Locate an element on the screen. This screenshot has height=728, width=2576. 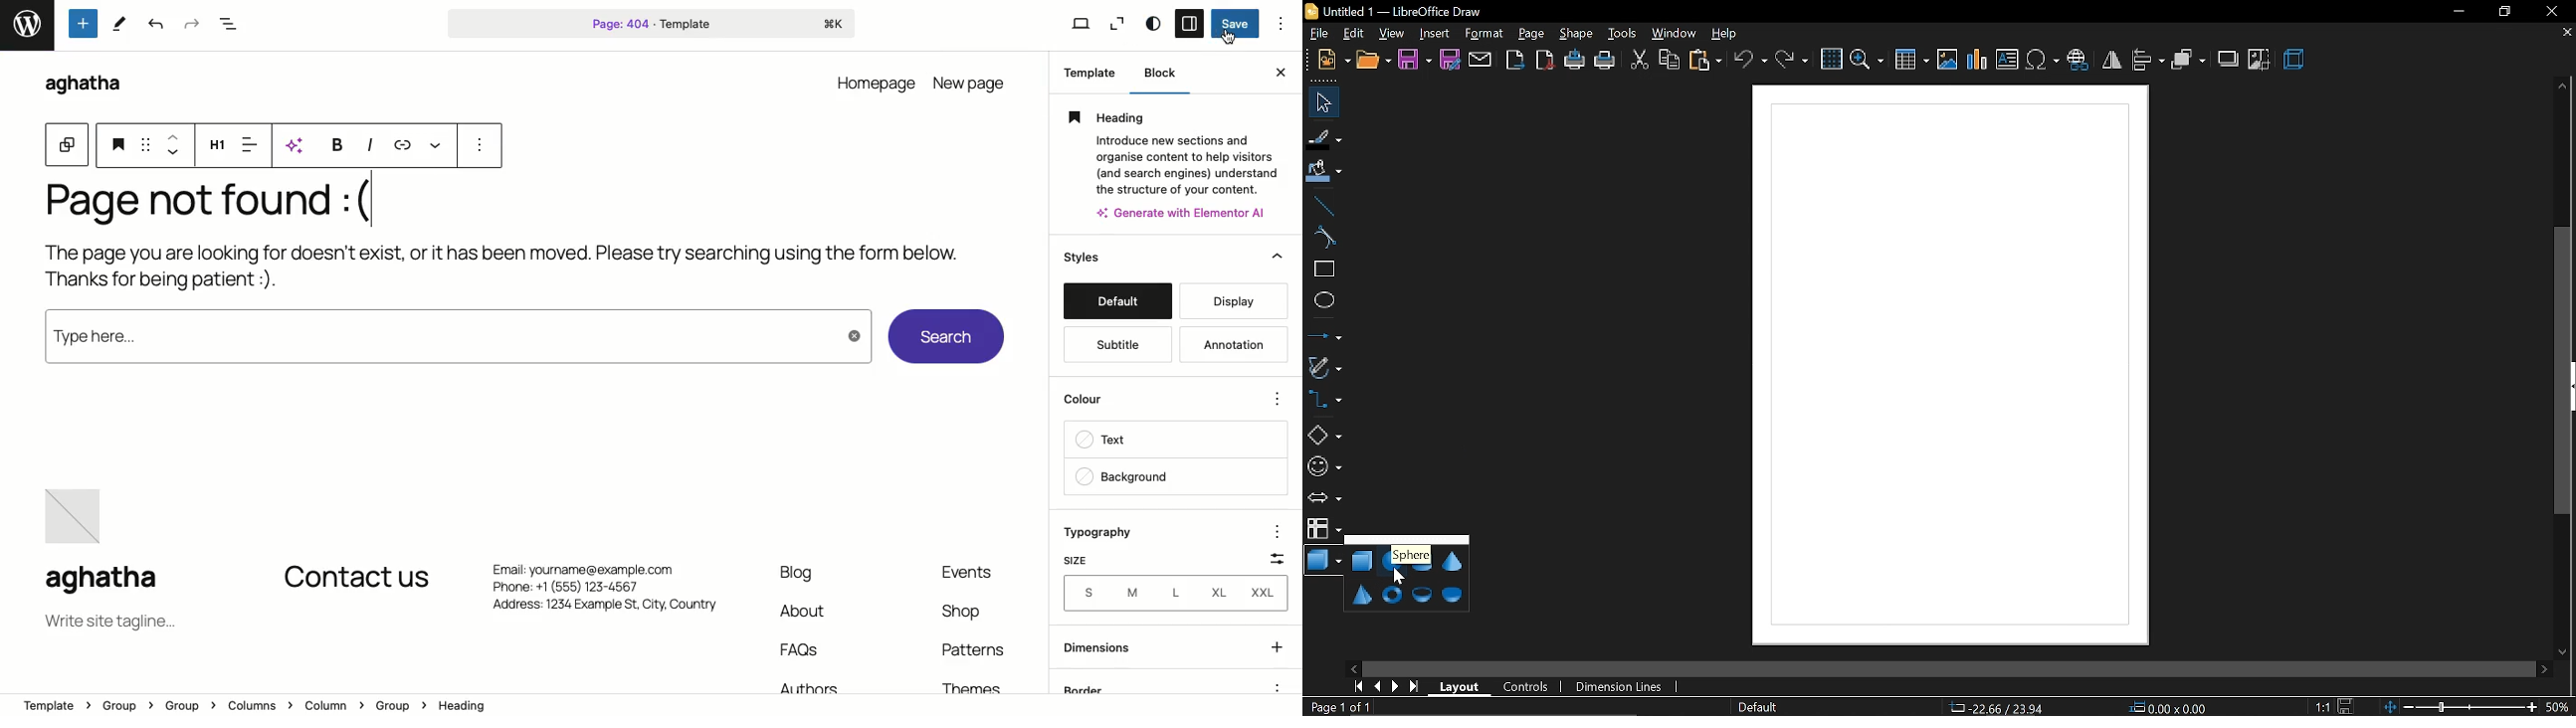
Phone: +1 (555) 123-4567 is located at coordinates (602, 588).